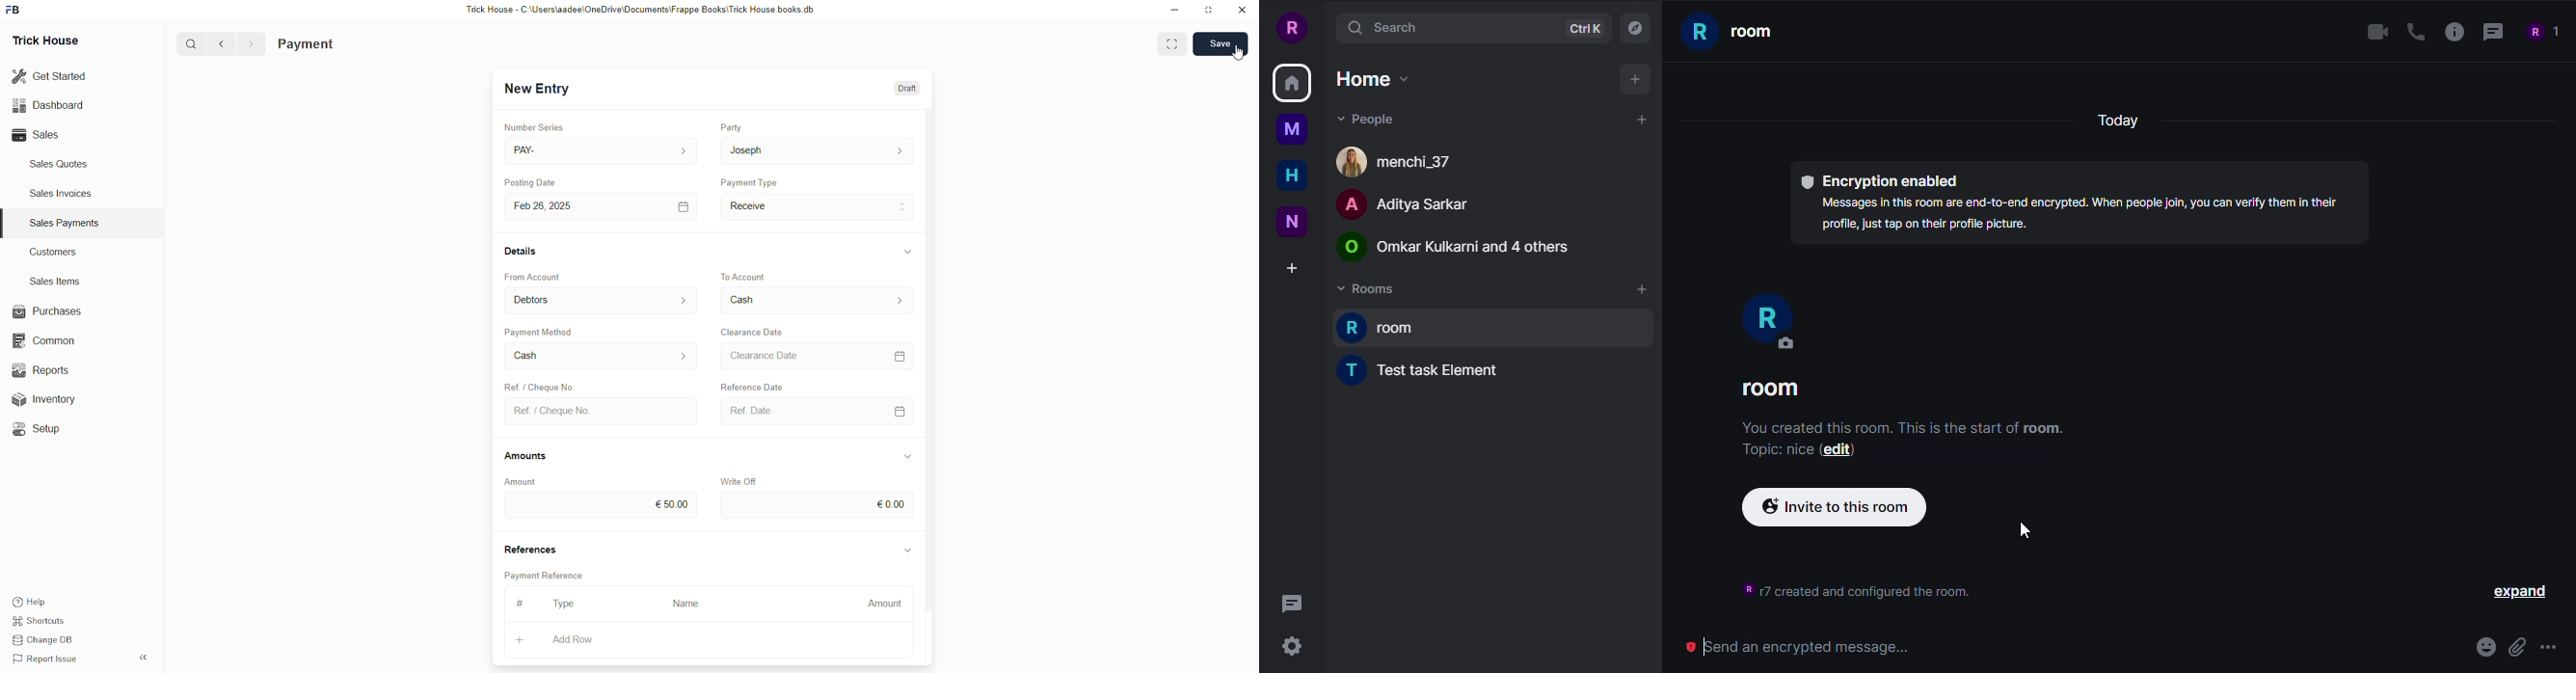 This screenshot has height=700, width=2576. Describe the element at coordinates (529, 547) in the screenshot. I see `References` at that location.